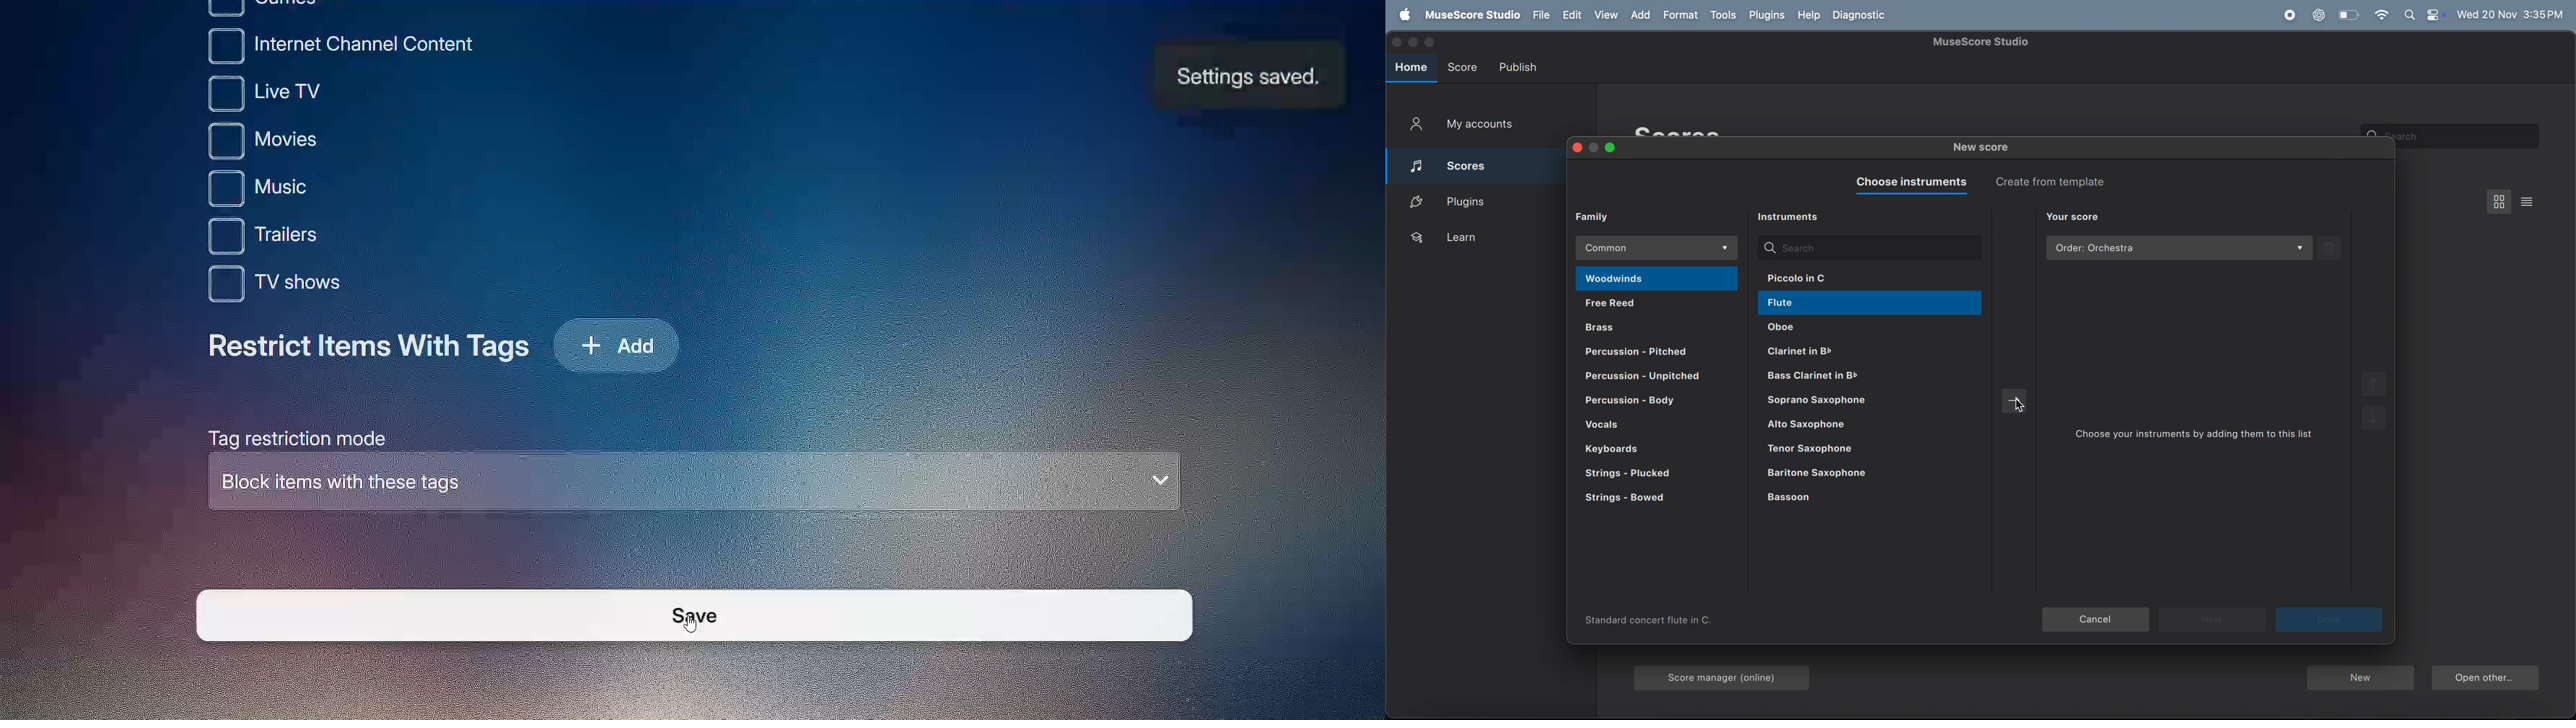 The width and height of the screenshot is (2576, 728). Describe the element at coordinates (2471, 136) in the screenshot. I see `search` at that location.